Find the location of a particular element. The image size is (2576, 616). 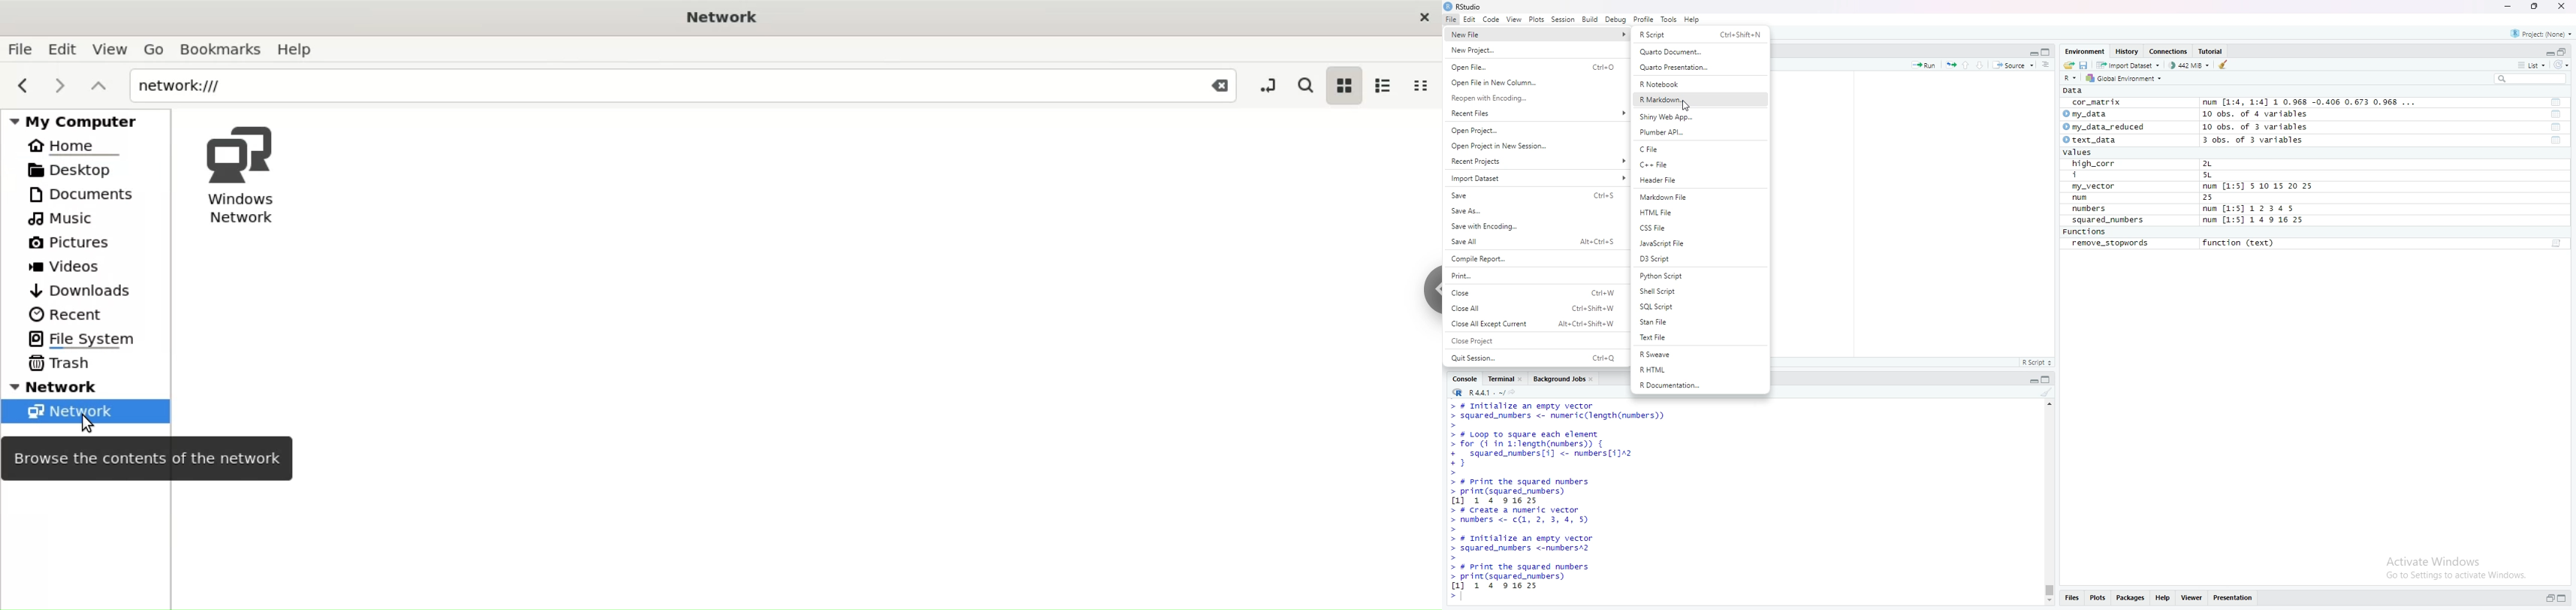

Save All Alt+Ctr+S is located at coordinates (1534, 242).